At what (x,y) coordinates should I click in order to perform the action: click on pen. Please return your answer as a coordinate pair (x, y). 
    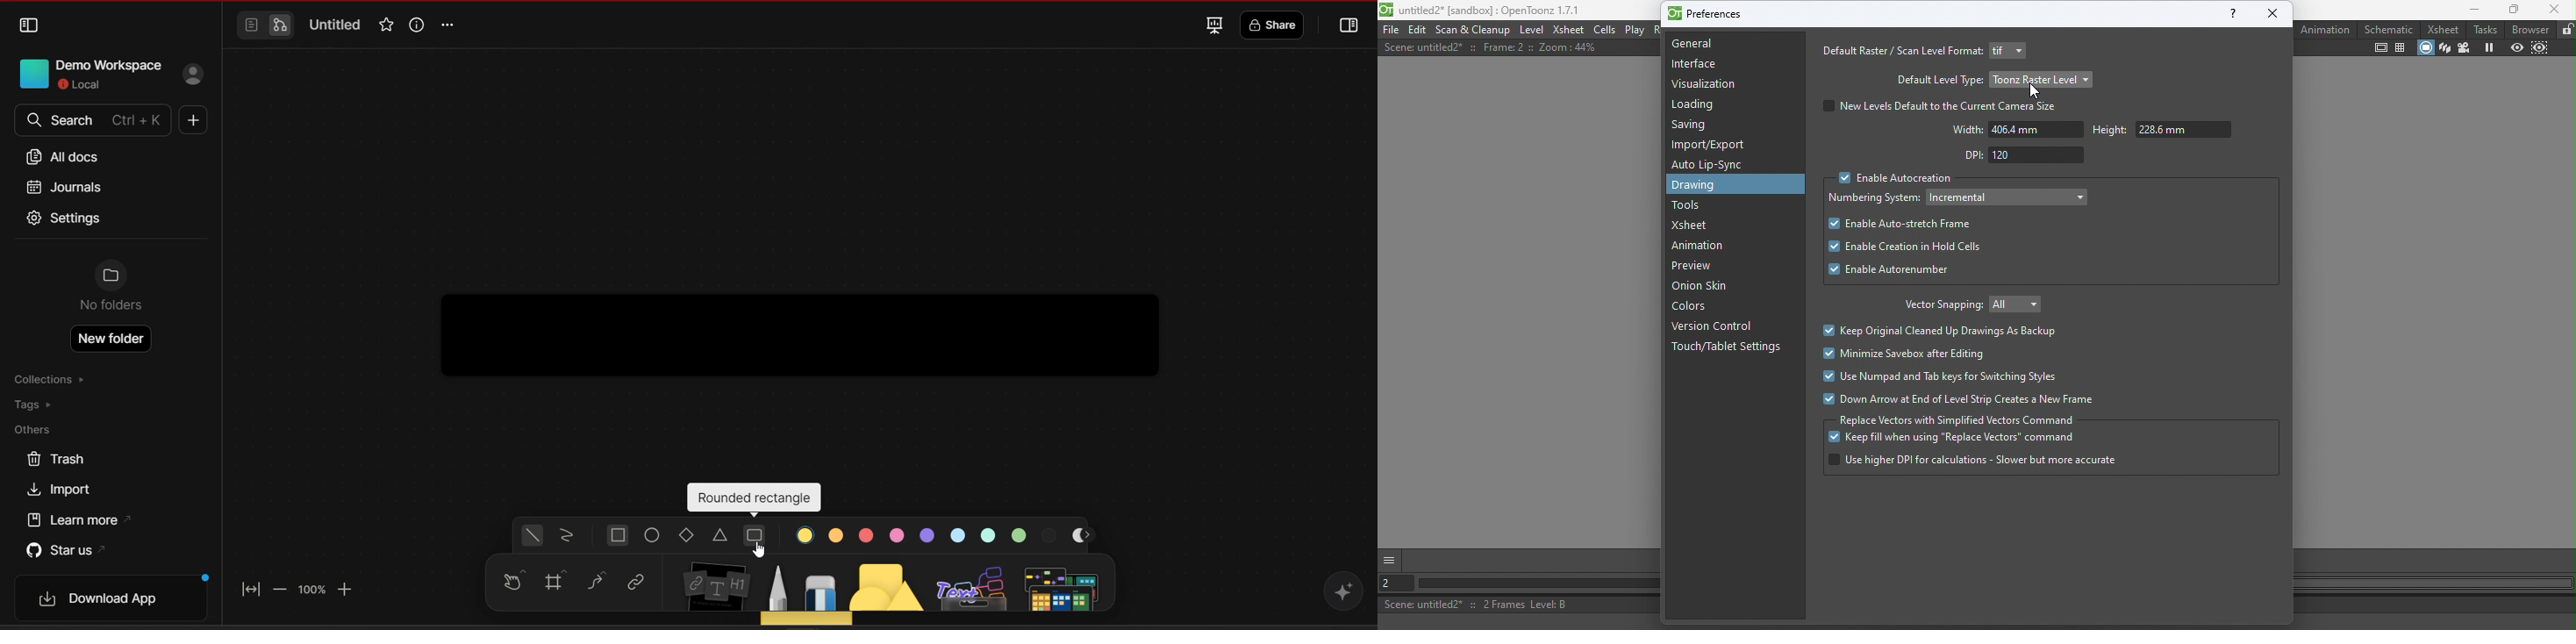
    Looking at the image, I should click on (778, 586).